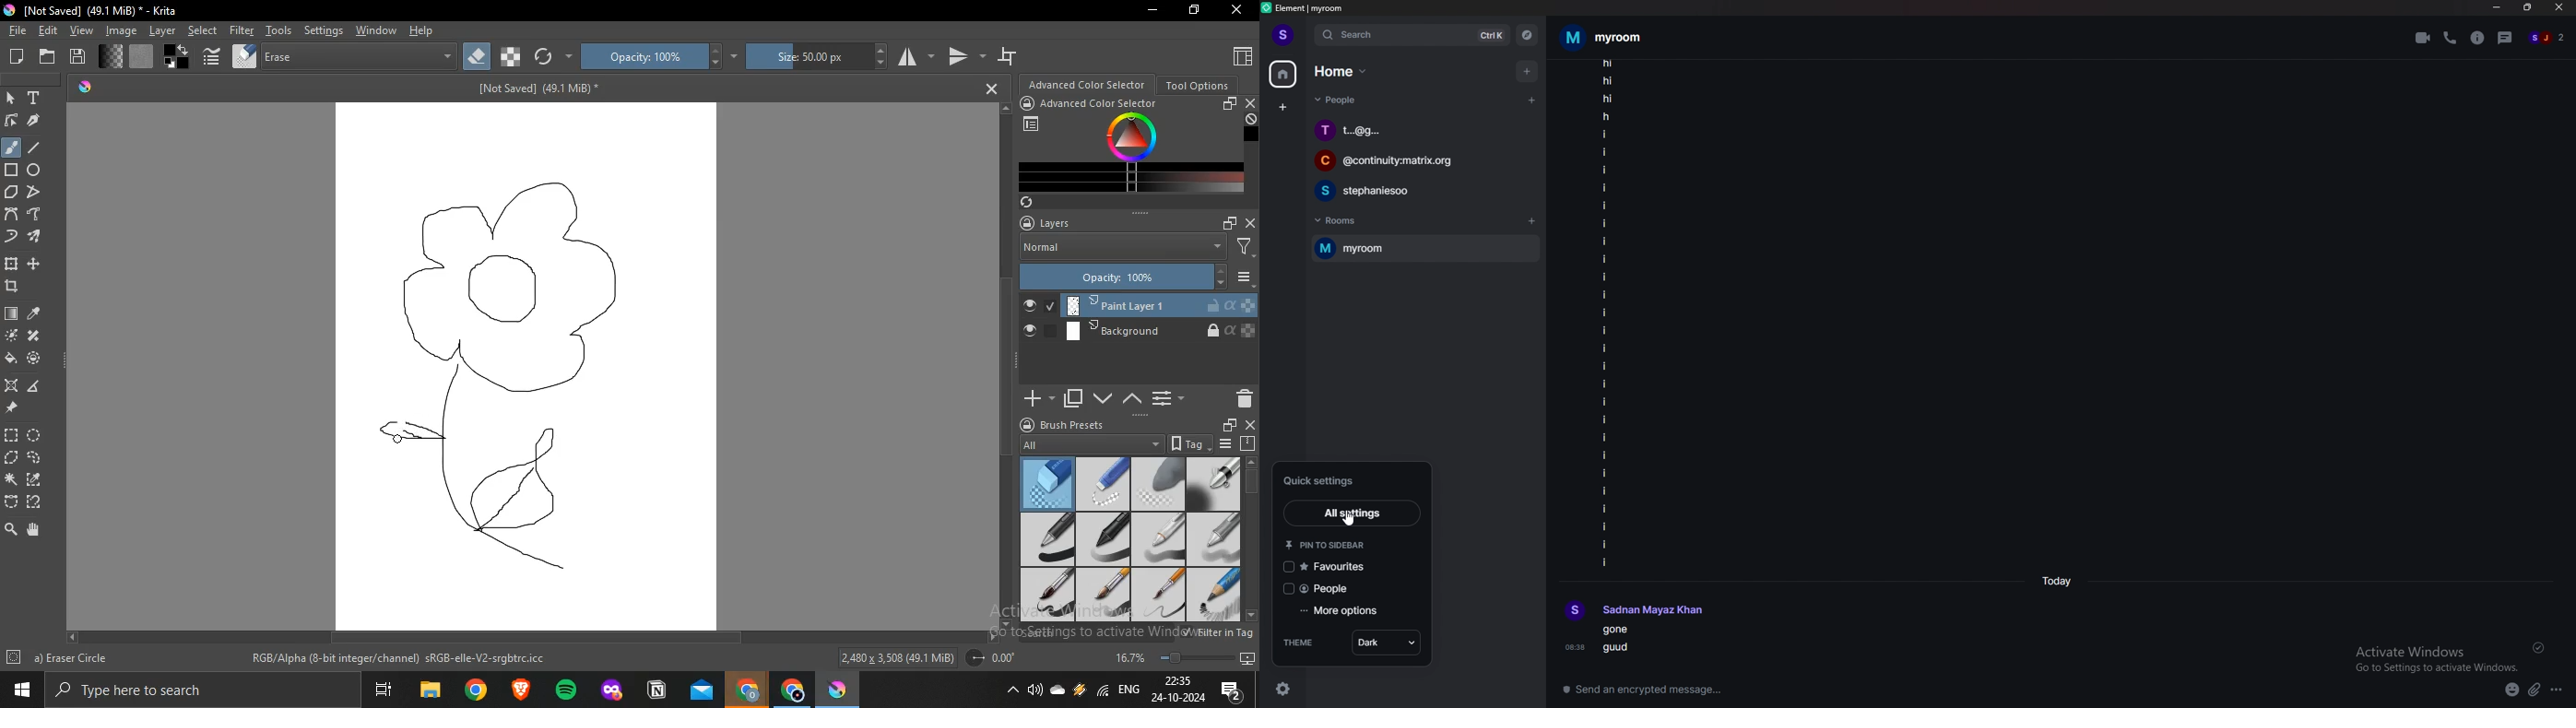 The height and width of the screenshot is (728, 2576). I want to click on Application, so click(844, 689).